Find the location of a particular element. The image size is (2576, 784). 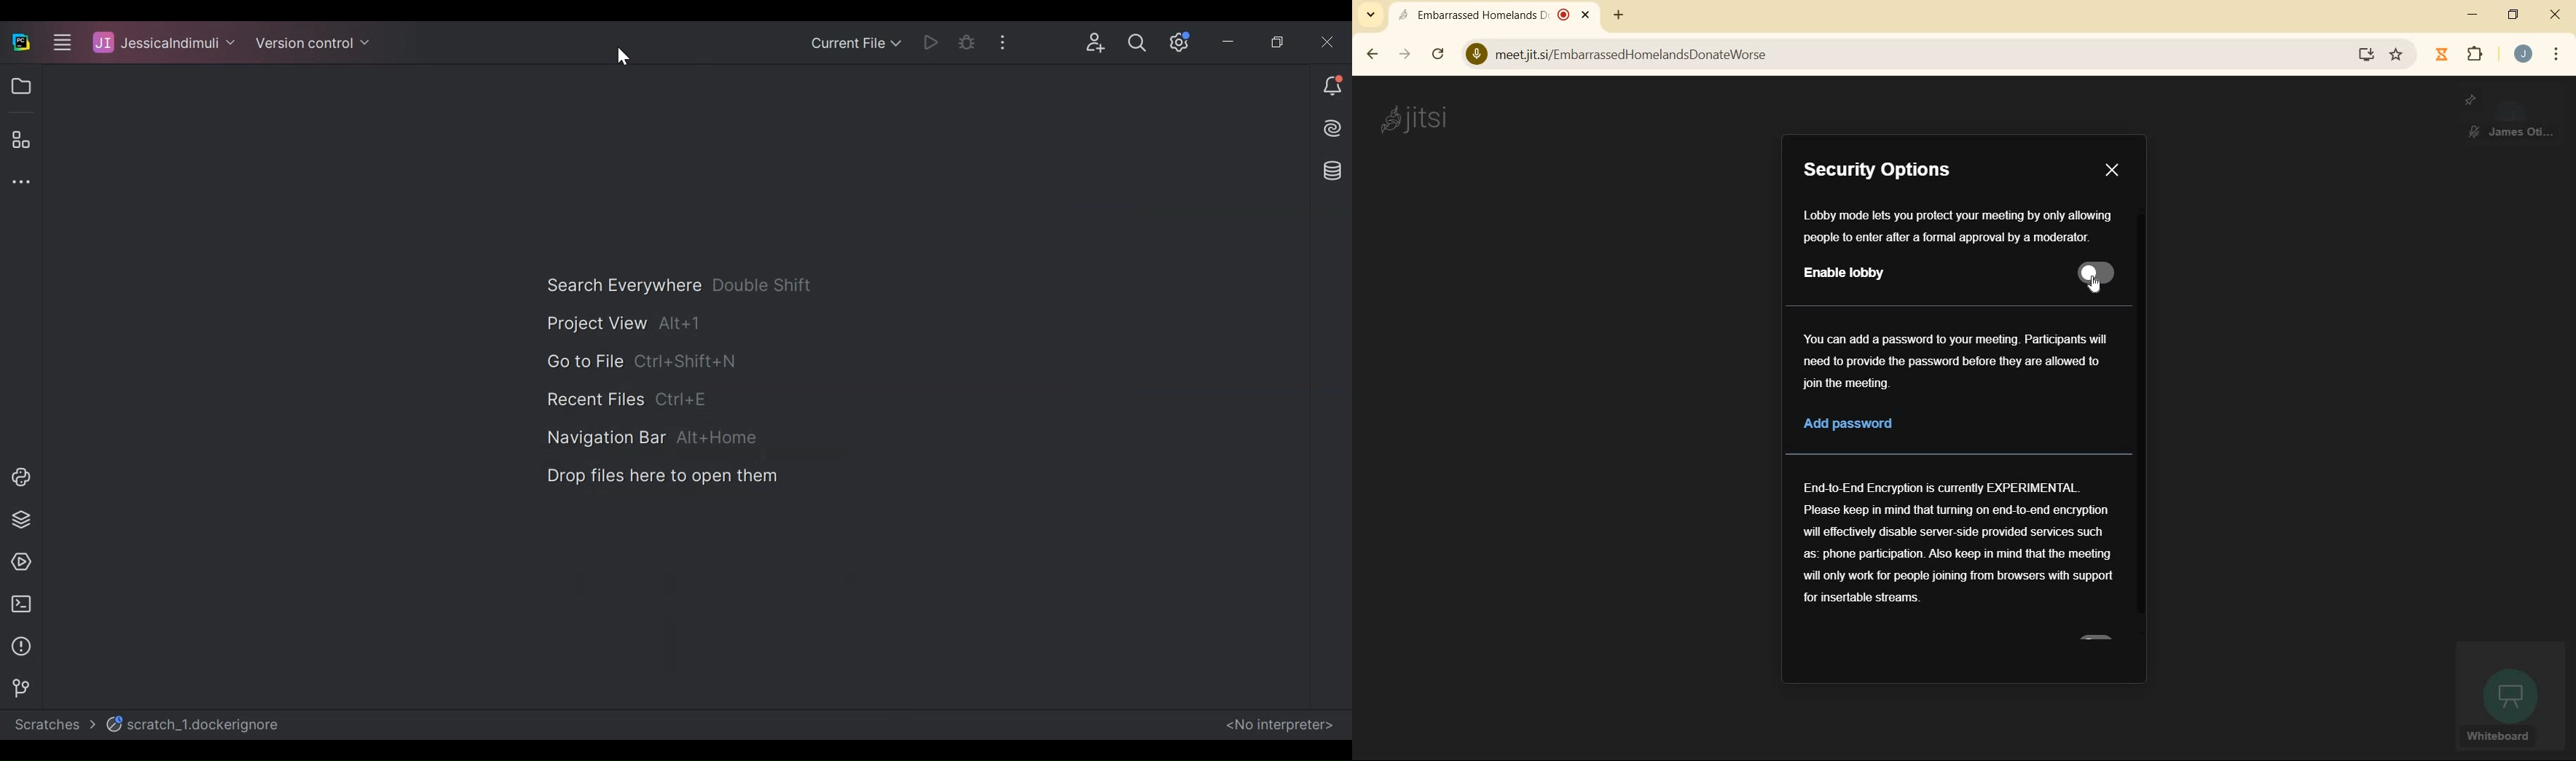

Python Console is located at coordinates (16, 476).